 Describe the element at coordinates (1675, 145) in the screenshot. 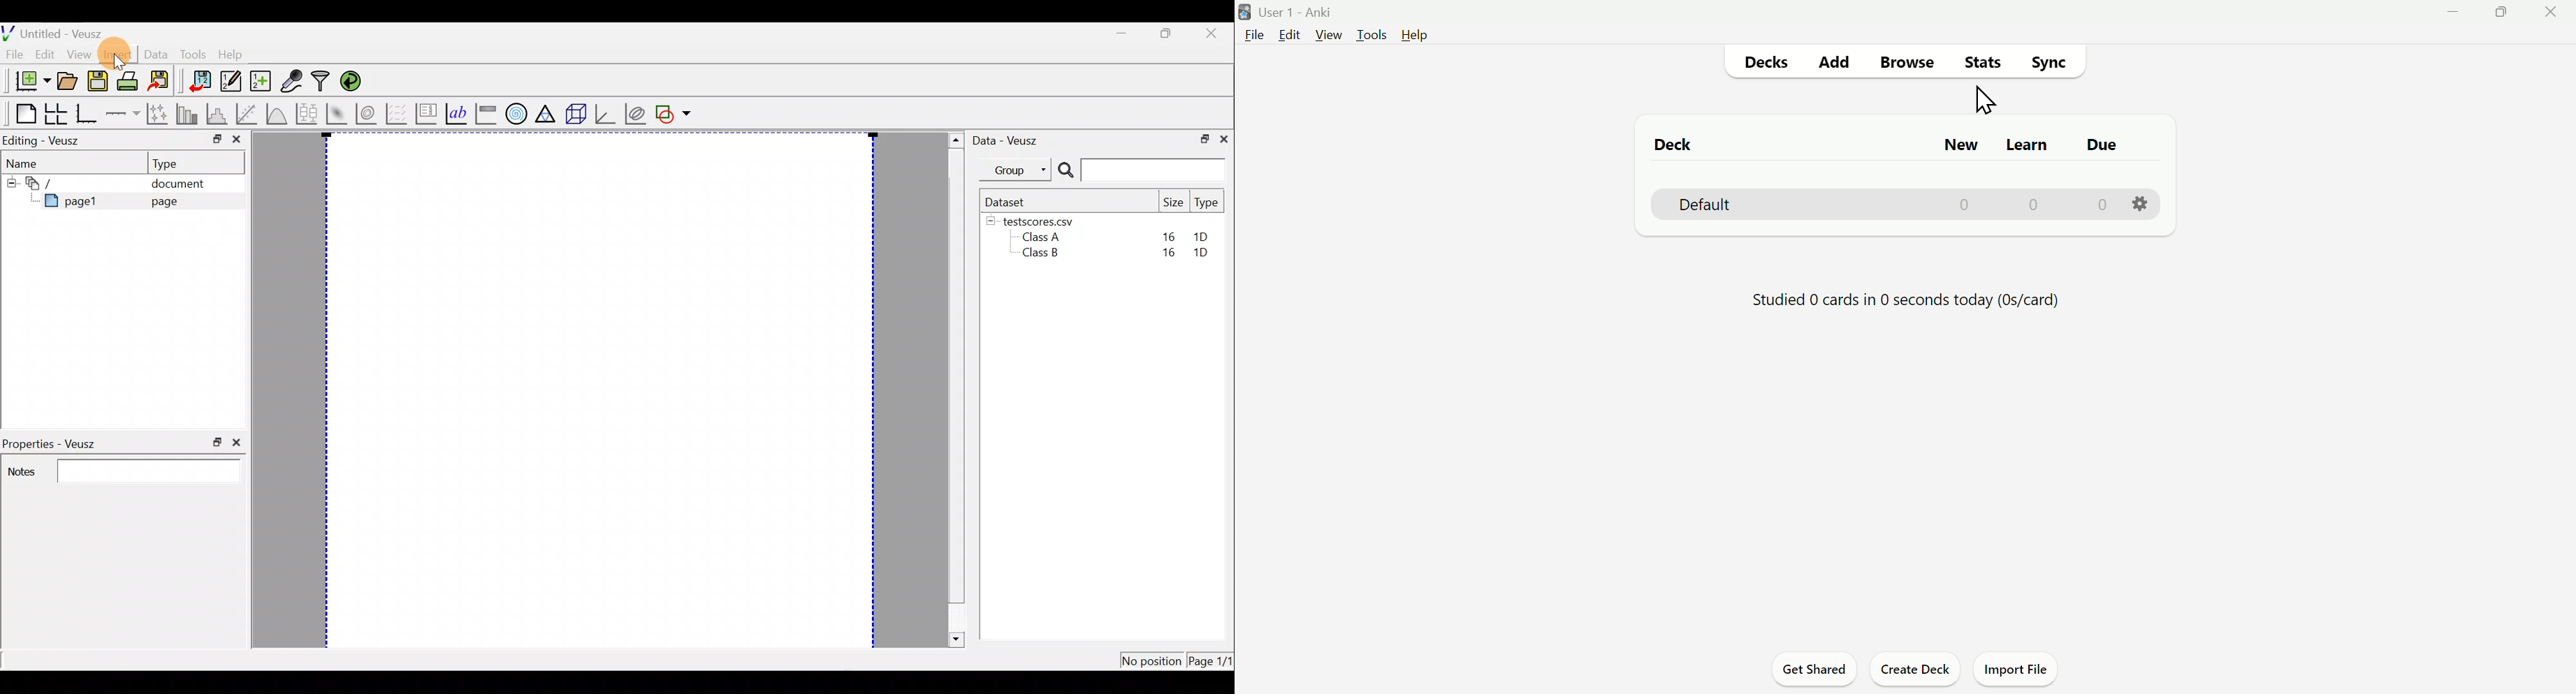

I see `Deck` at that location.